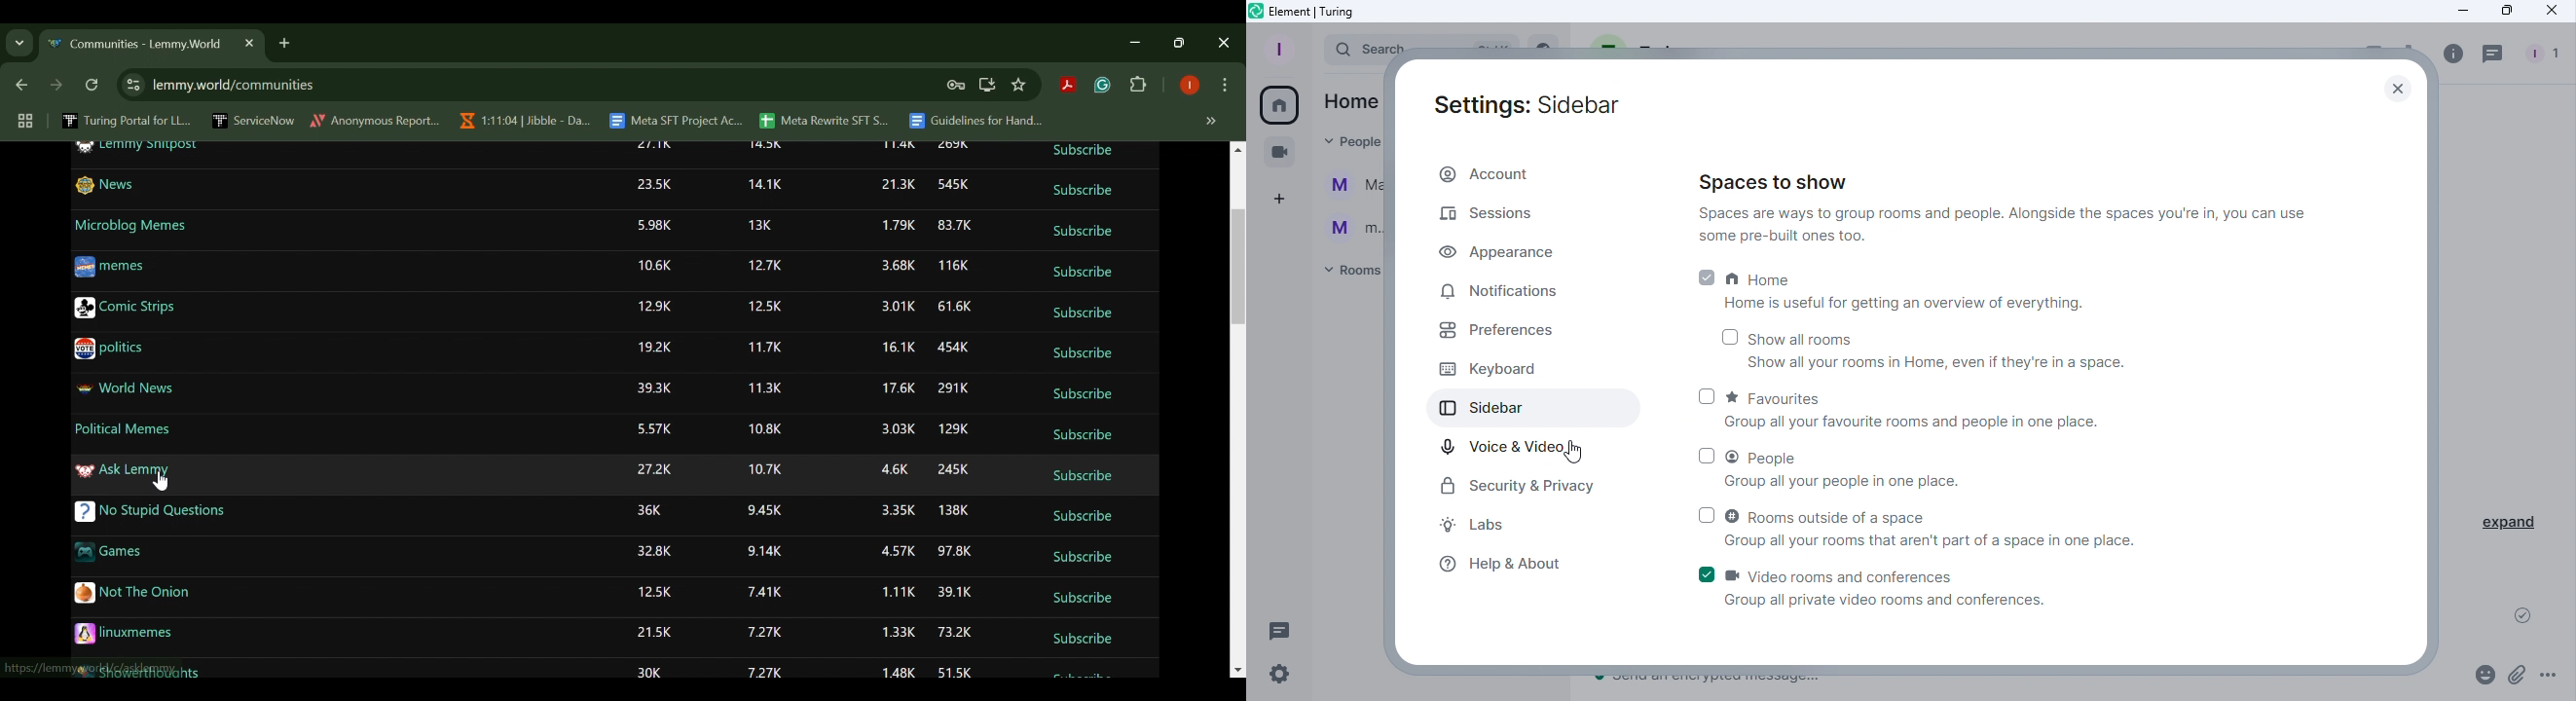 This screenshot has width=2576, height=728. What do you see at coordinates (1520, 410) in the screenshot?
I see `Sidebar` at bounding box center [1520, 410].